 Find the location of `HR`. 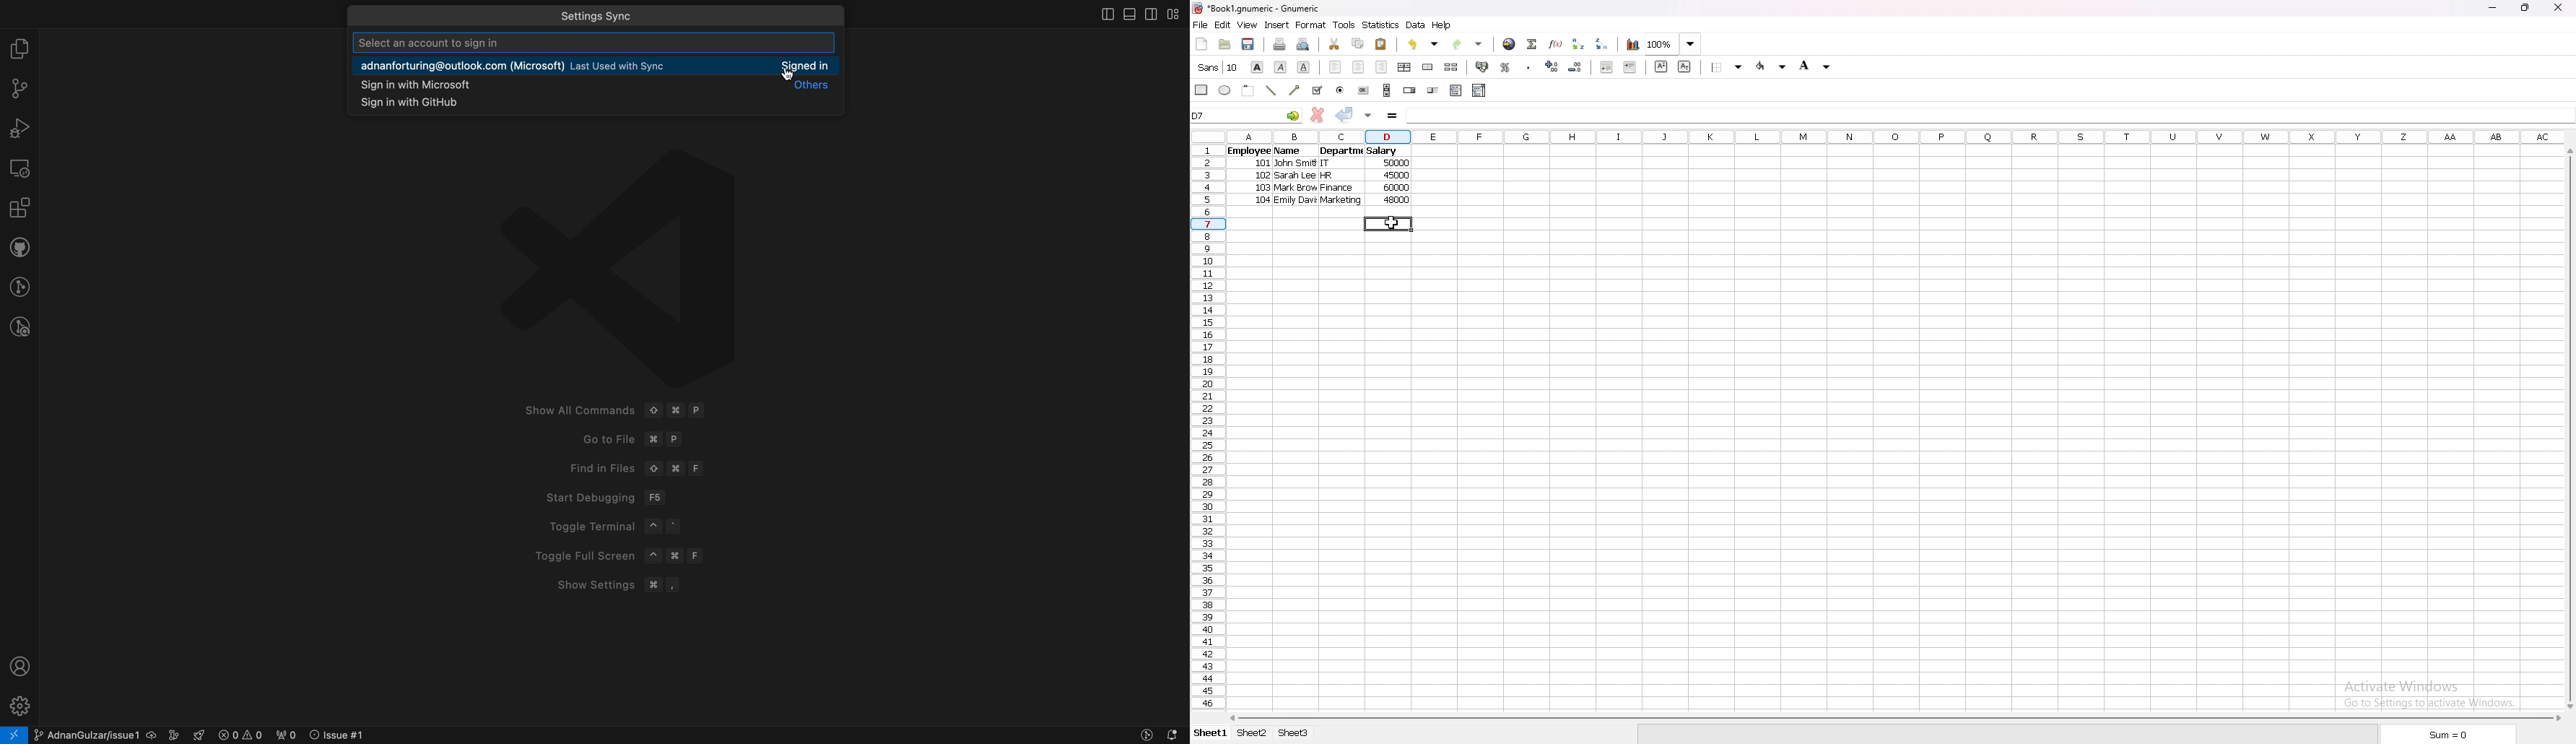

HR is located at coordinates (1334, 177).